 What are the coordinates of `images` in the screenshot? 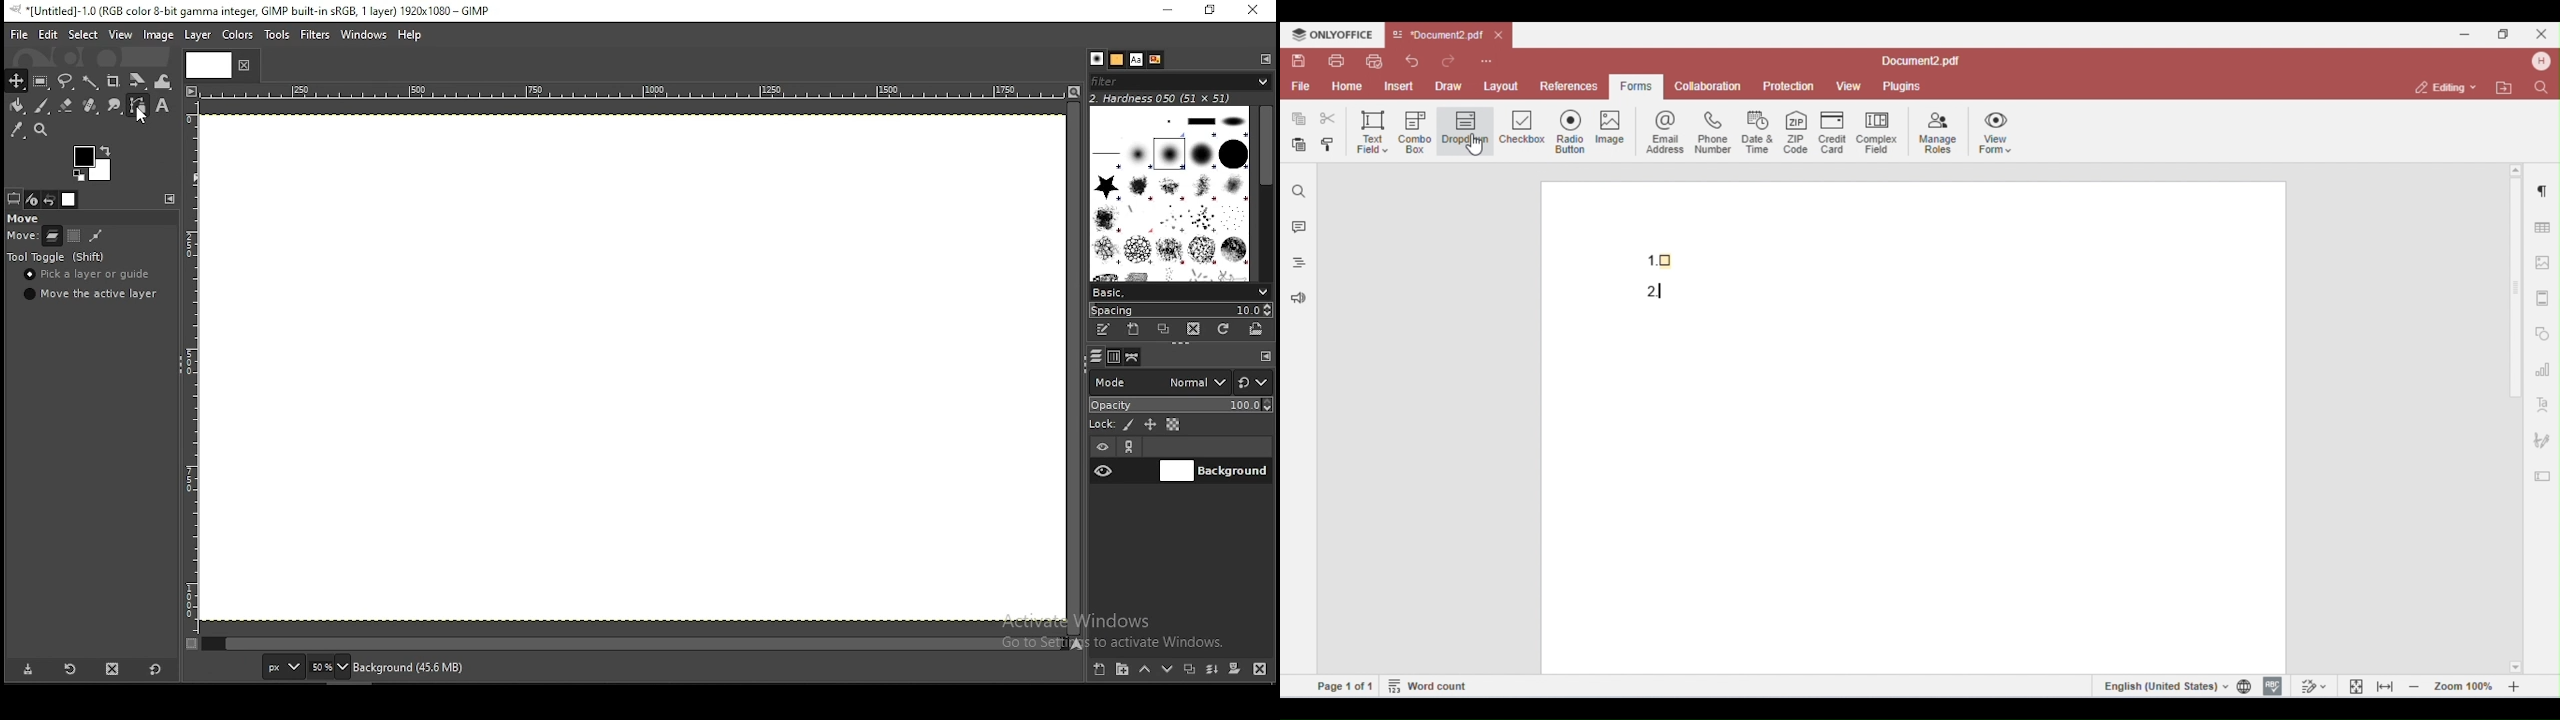 It's located at (70, 199).